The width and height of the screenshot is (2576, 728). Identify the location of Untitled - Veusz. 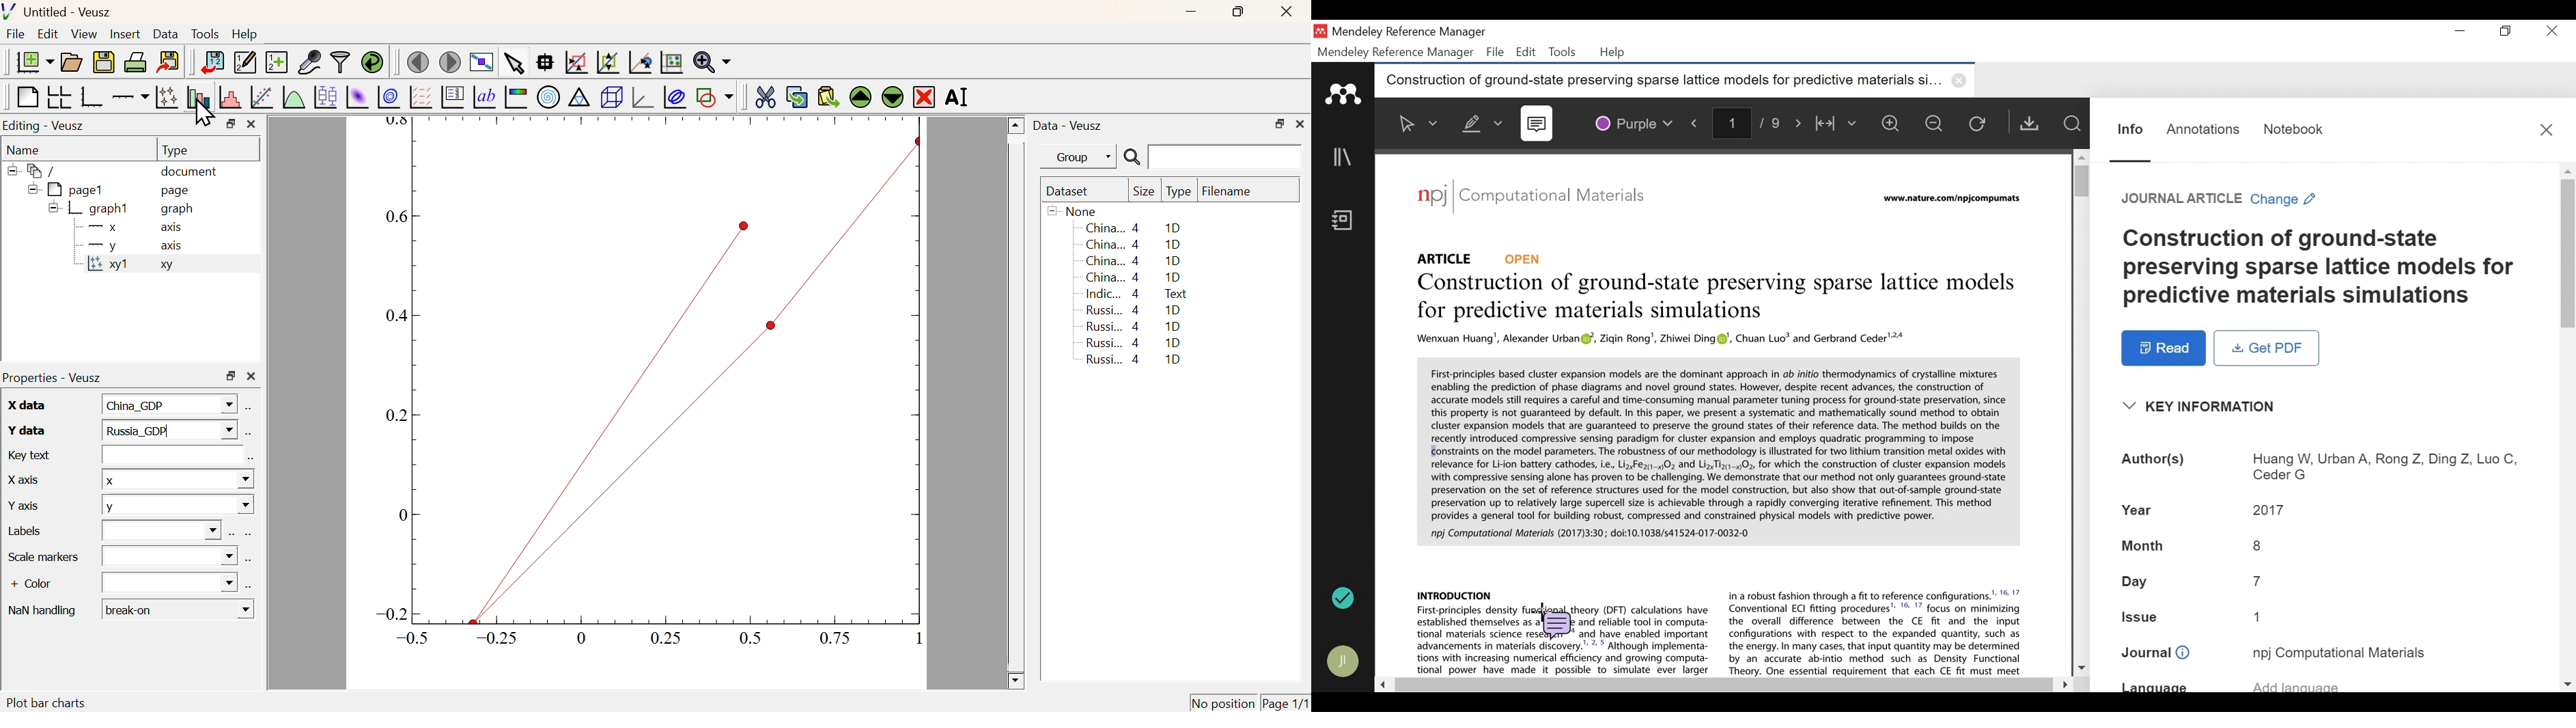
(60, 13).